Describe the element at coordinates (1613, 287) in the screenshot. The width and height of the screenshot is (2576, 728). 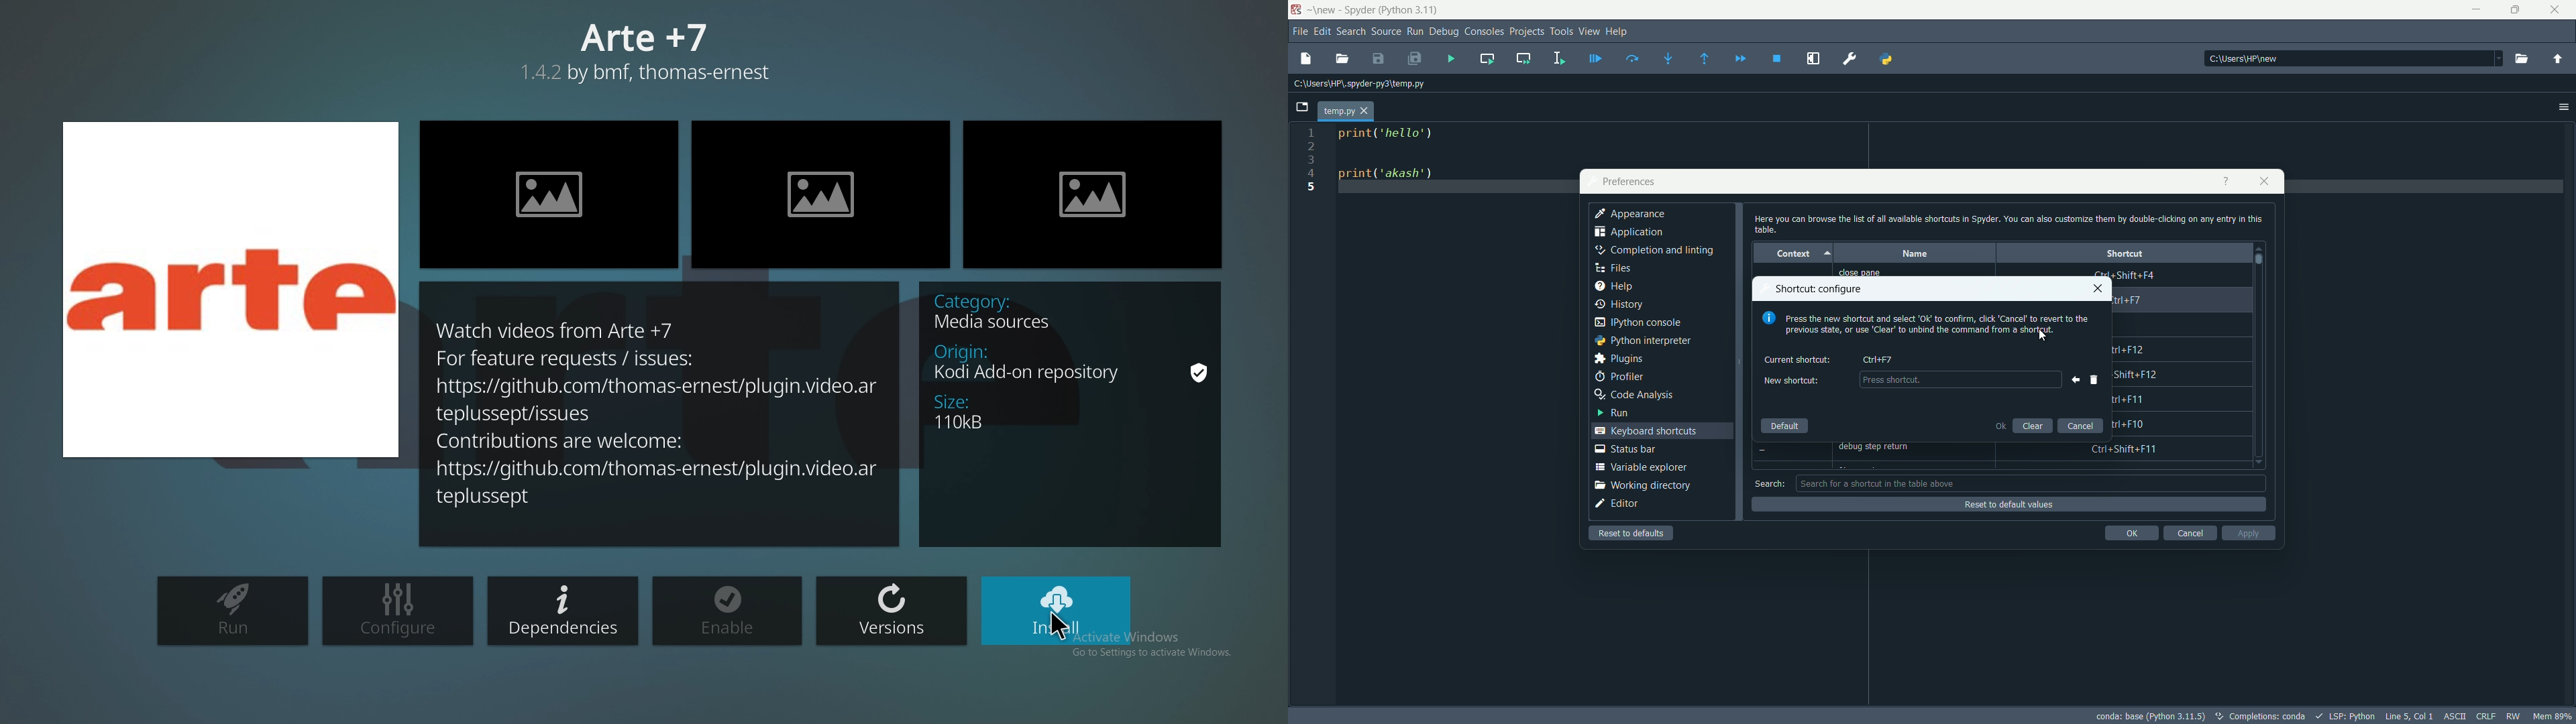
I see `help` at that location.